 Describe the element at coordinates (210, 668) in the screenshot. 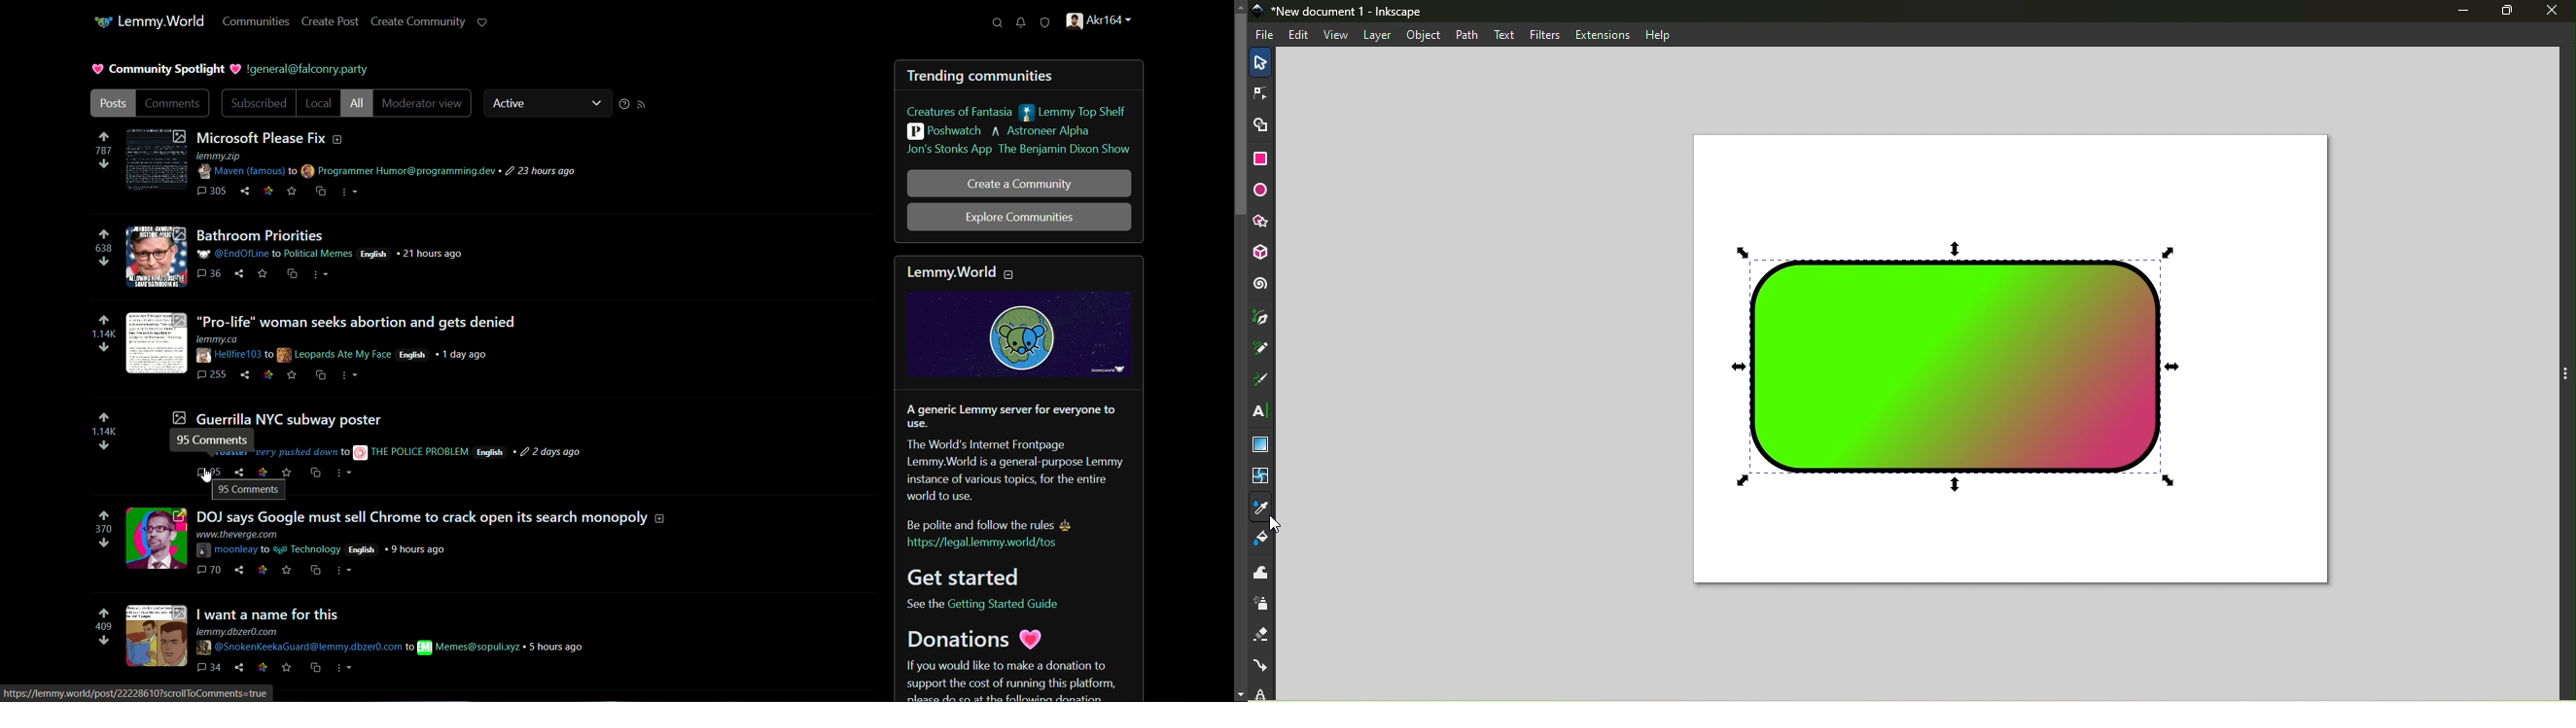

I see `34 comments` at that location.